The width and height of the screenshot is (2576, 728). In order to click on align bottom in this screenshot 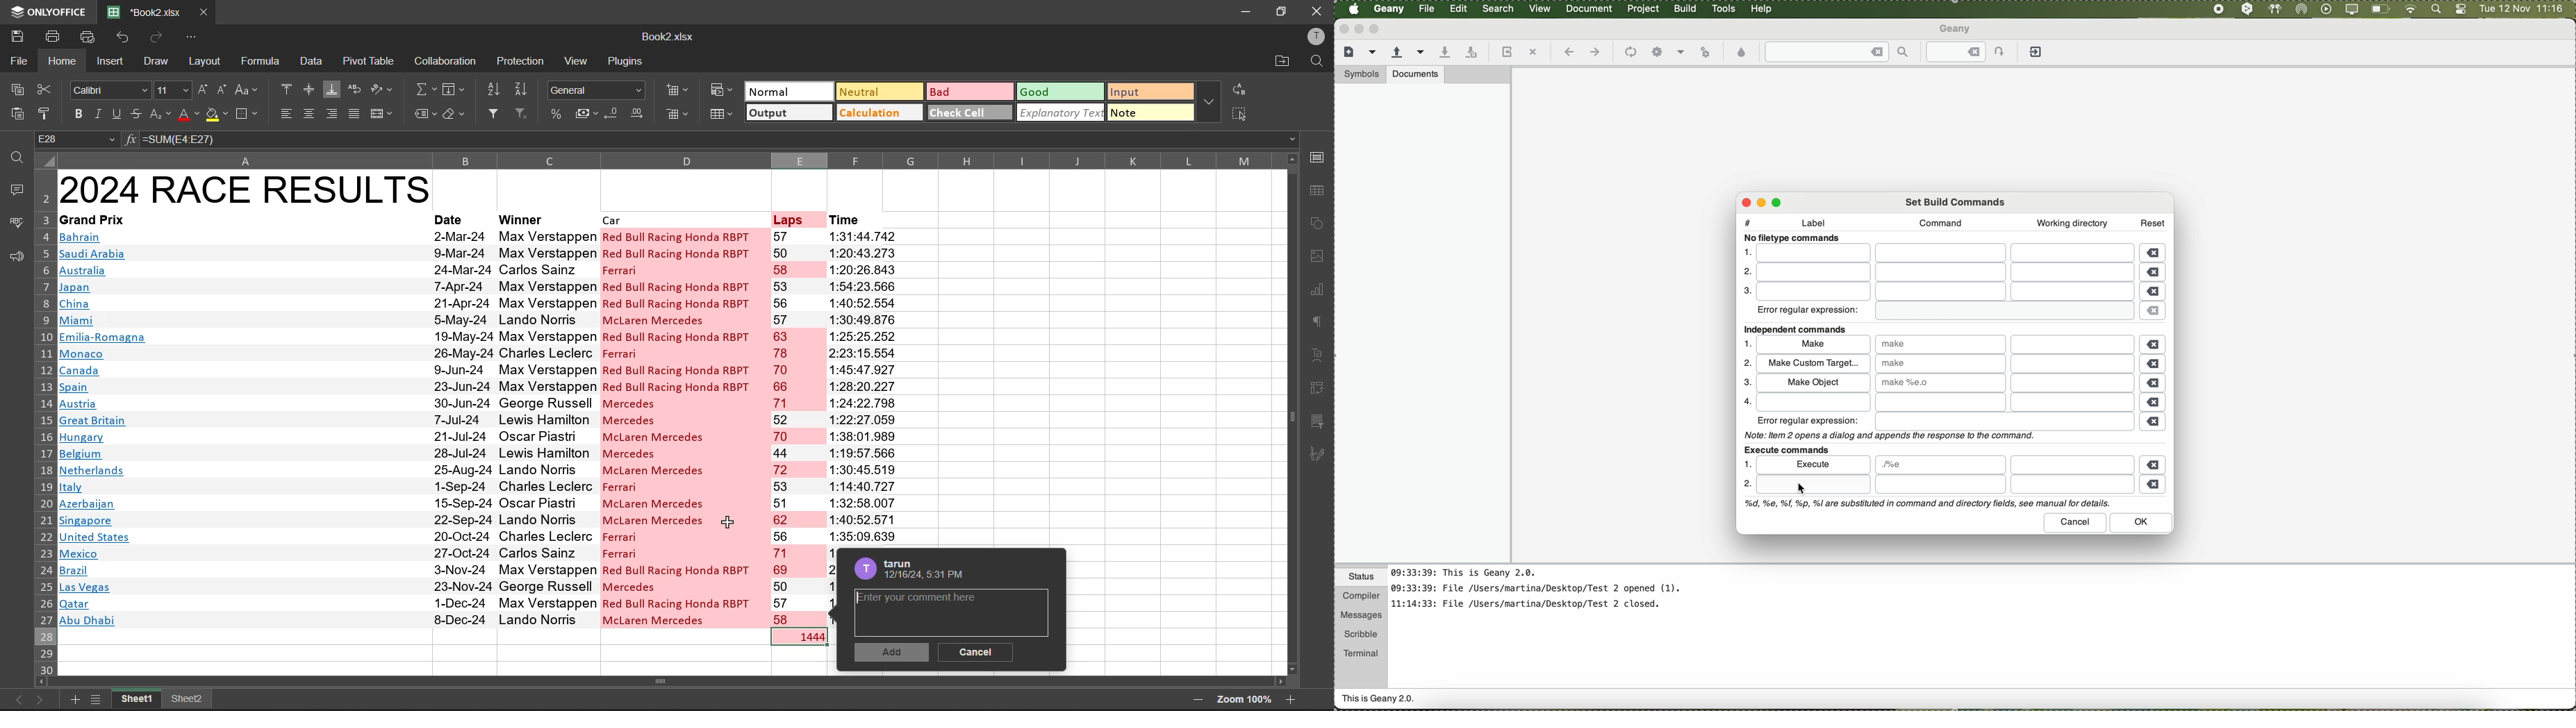, I will do `click(331, 88)`.